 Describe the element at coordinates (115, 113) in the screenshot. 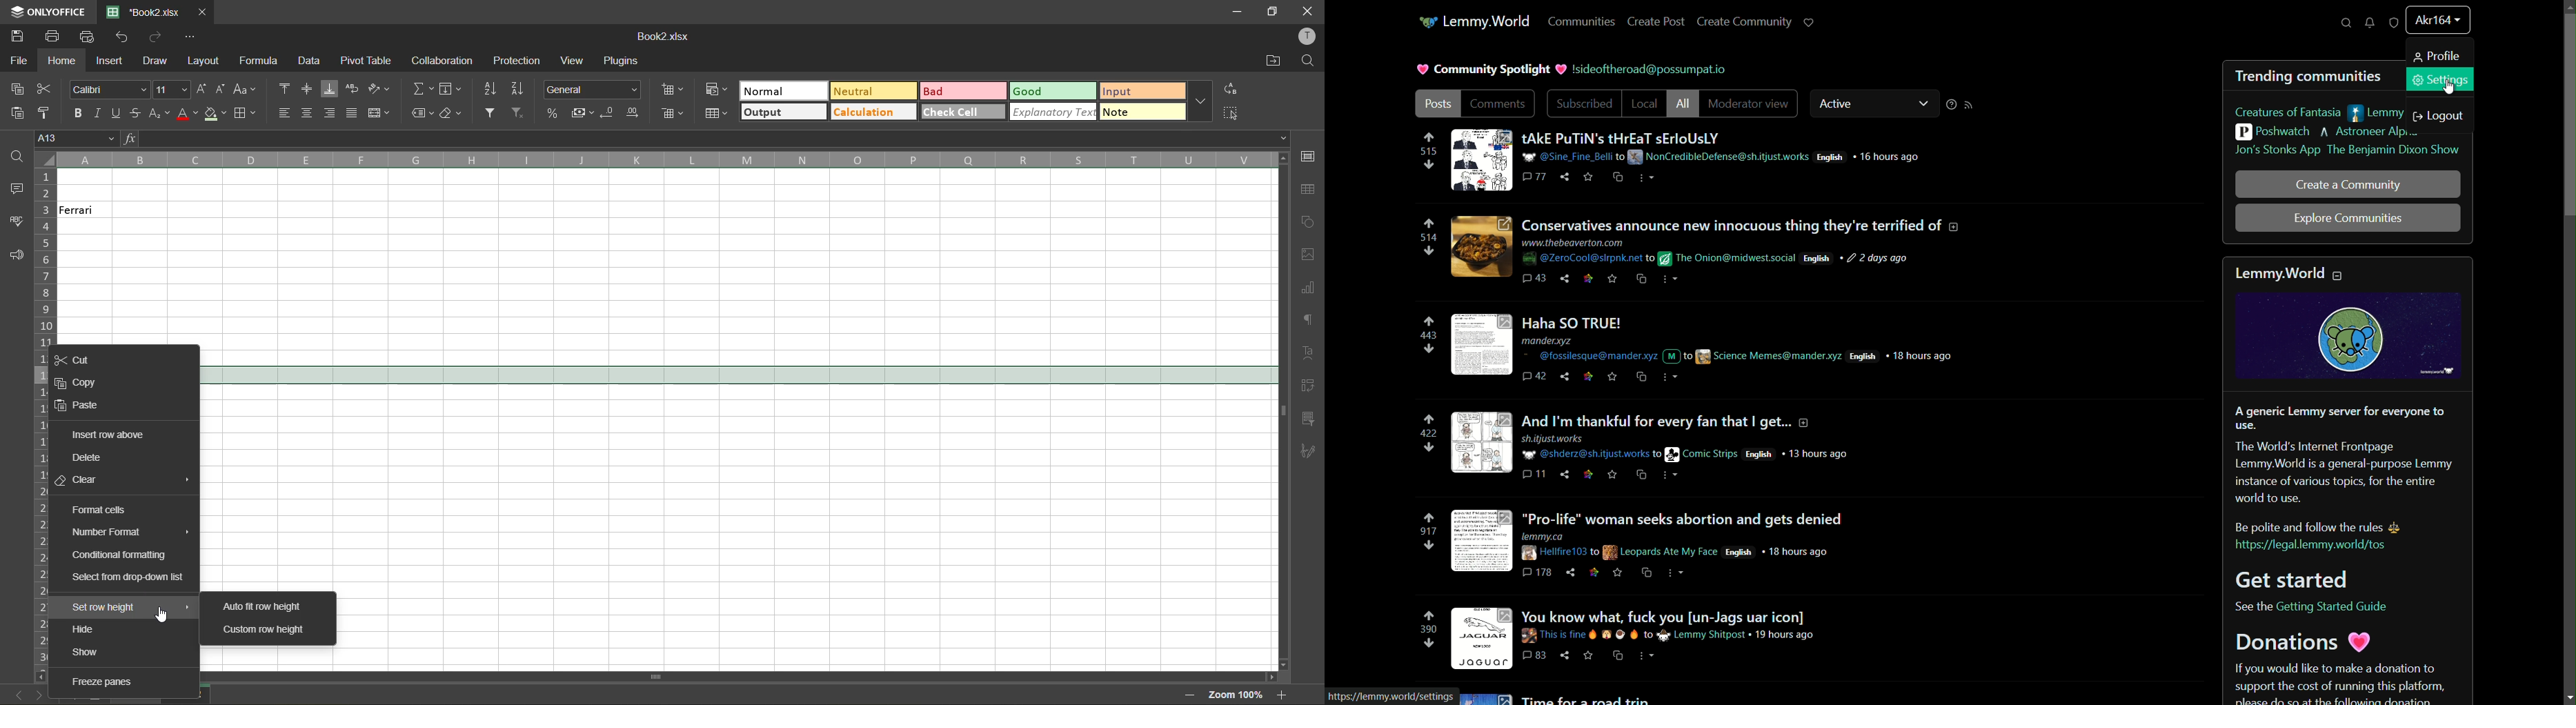

I see `underline` at that location.